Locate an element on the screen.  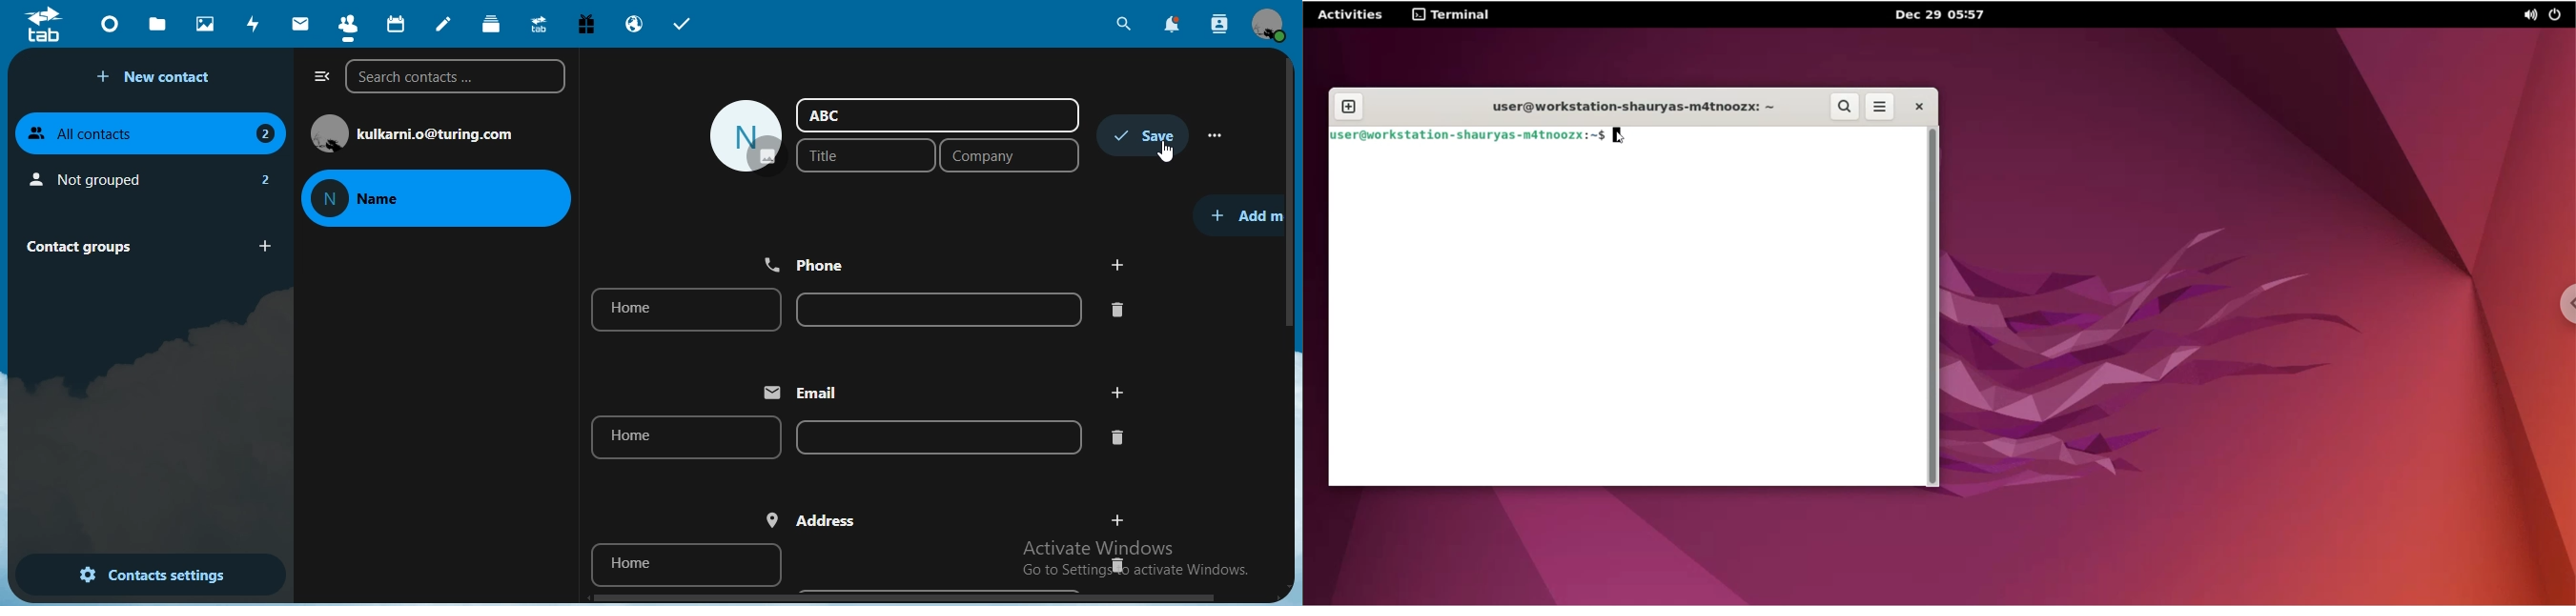
sound option is located at coordinates (2527, 16).